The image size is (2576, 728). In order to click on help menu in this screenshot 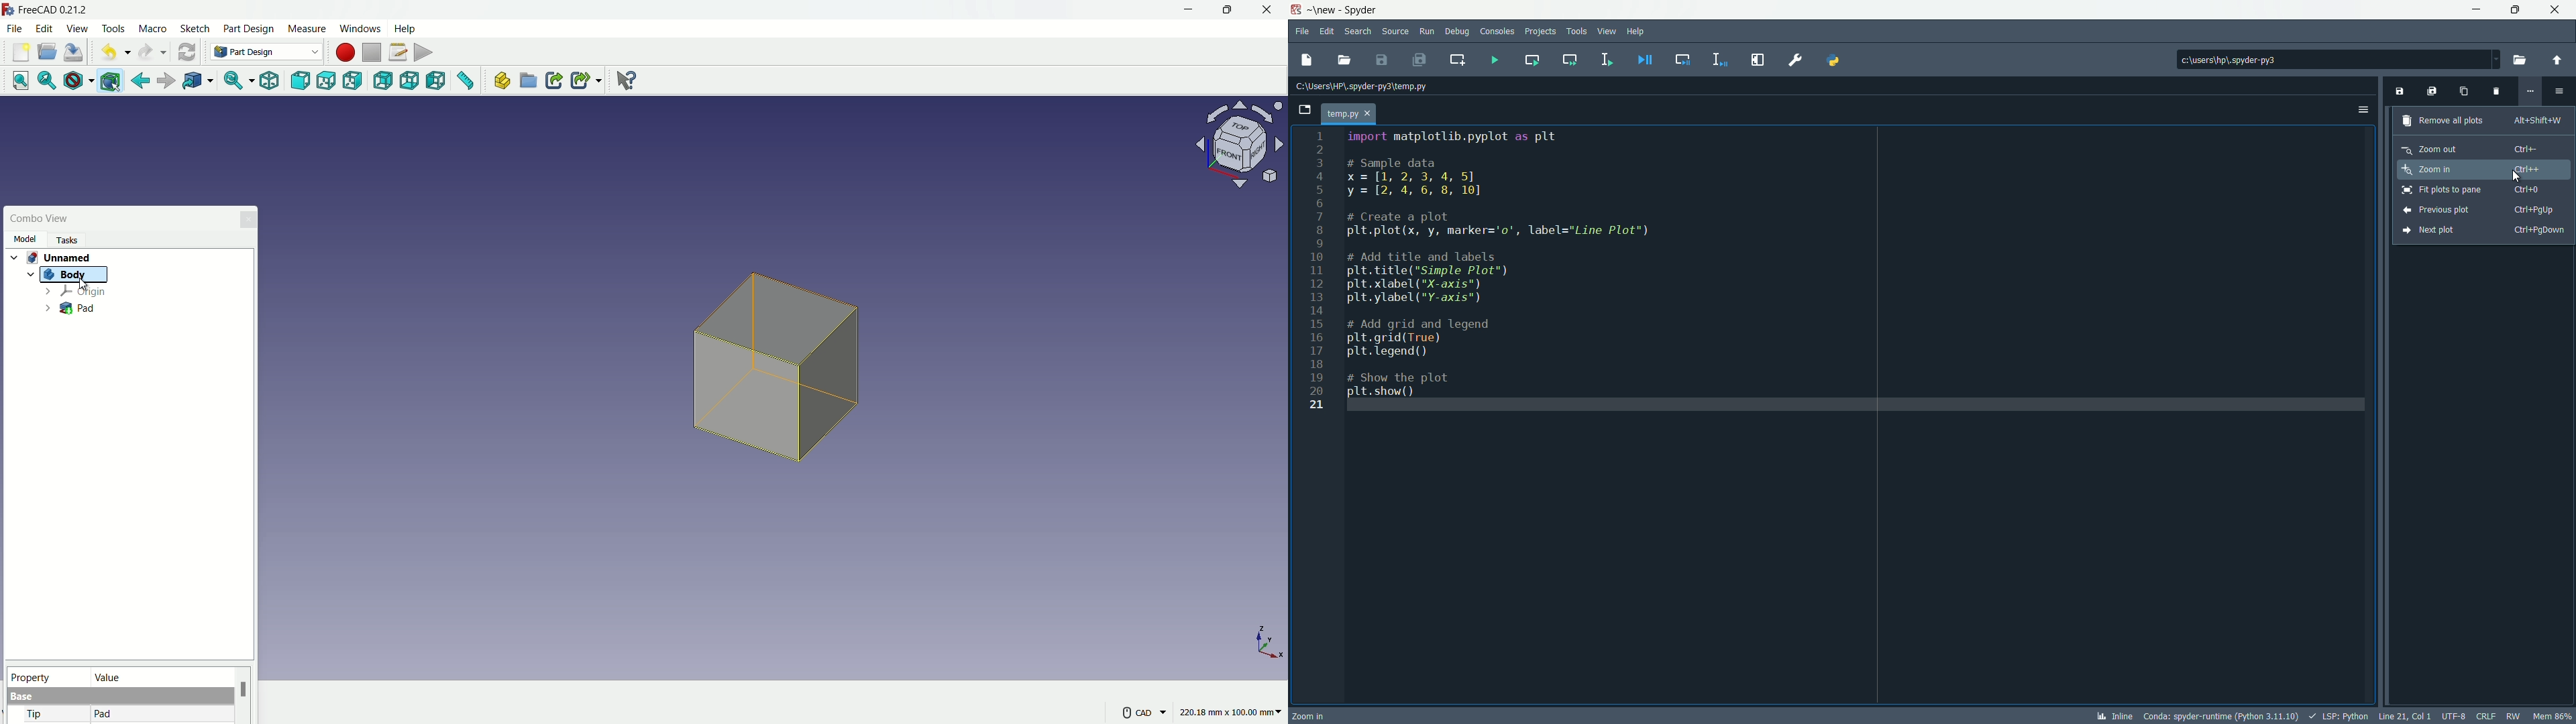, I will do `click(1638, 31)`.